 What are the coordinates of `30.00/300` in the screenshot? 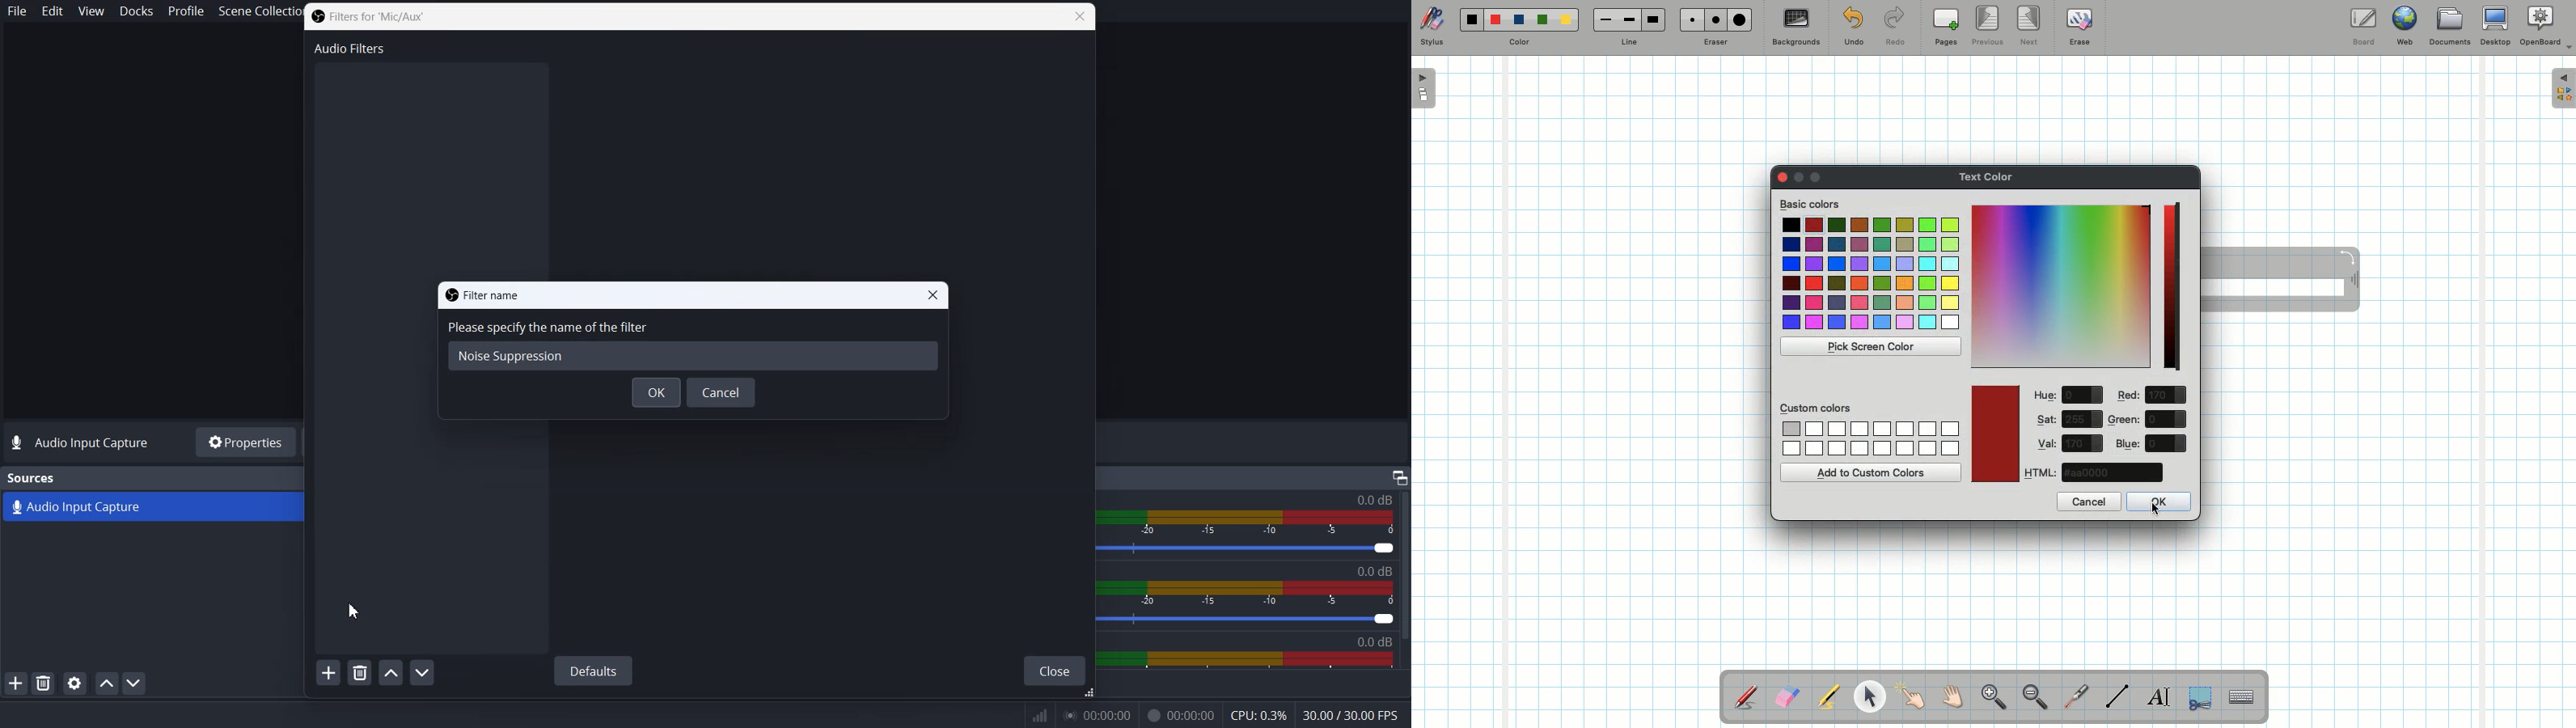 It's located at (1356, 716).